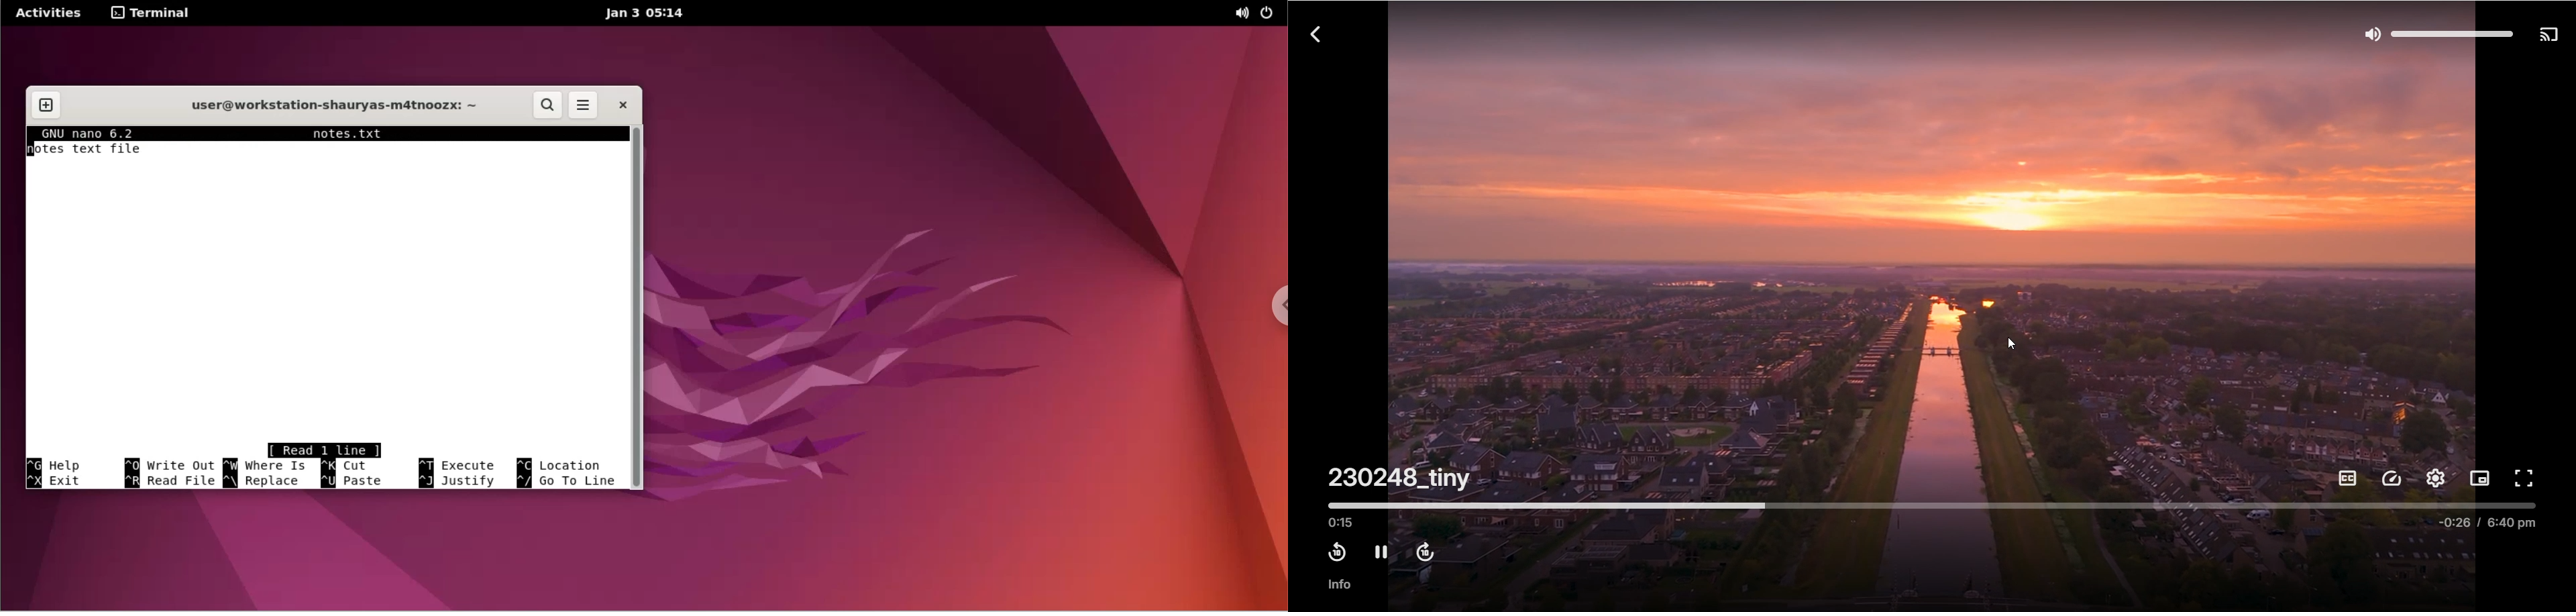  I want to click on close, so click(625, 105).